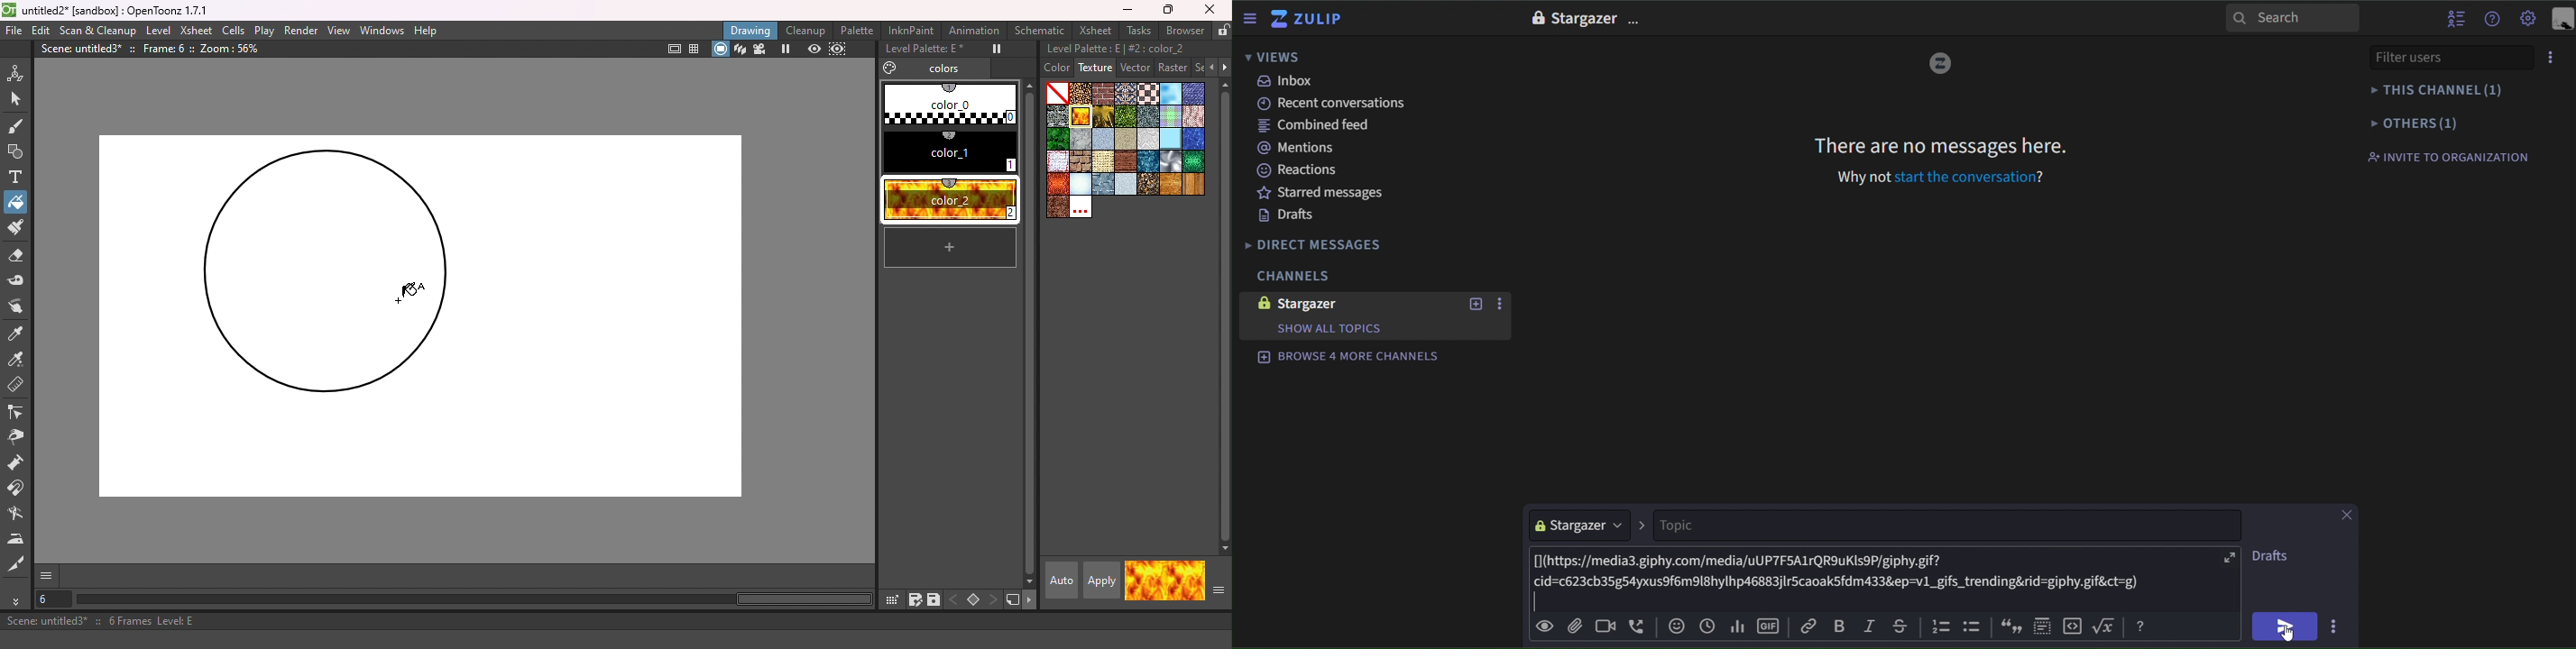 Image resolution: width=2576 pixels, height=672 pixels. What do you see at coordinates (1104, 162) in the screenshot?
I see `roughcanvas.bmp` at bounding box center [1104, 162].